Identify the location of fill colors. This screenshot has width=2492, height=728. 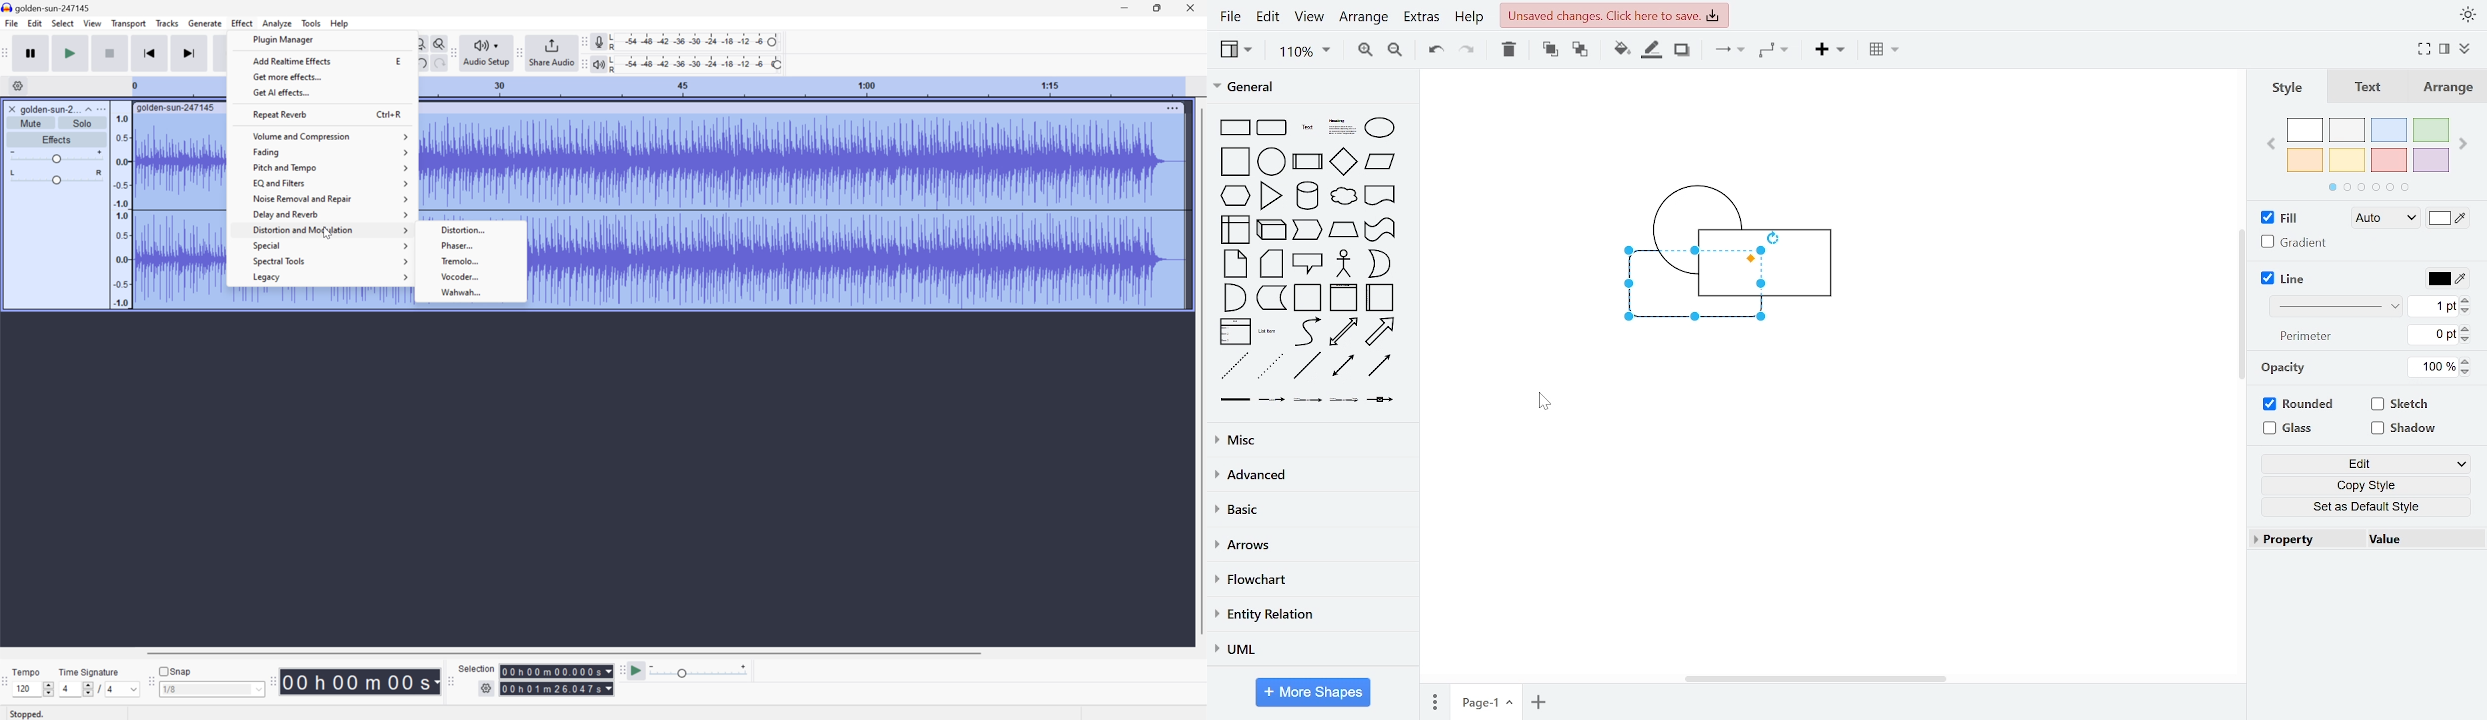
(2447, 218).